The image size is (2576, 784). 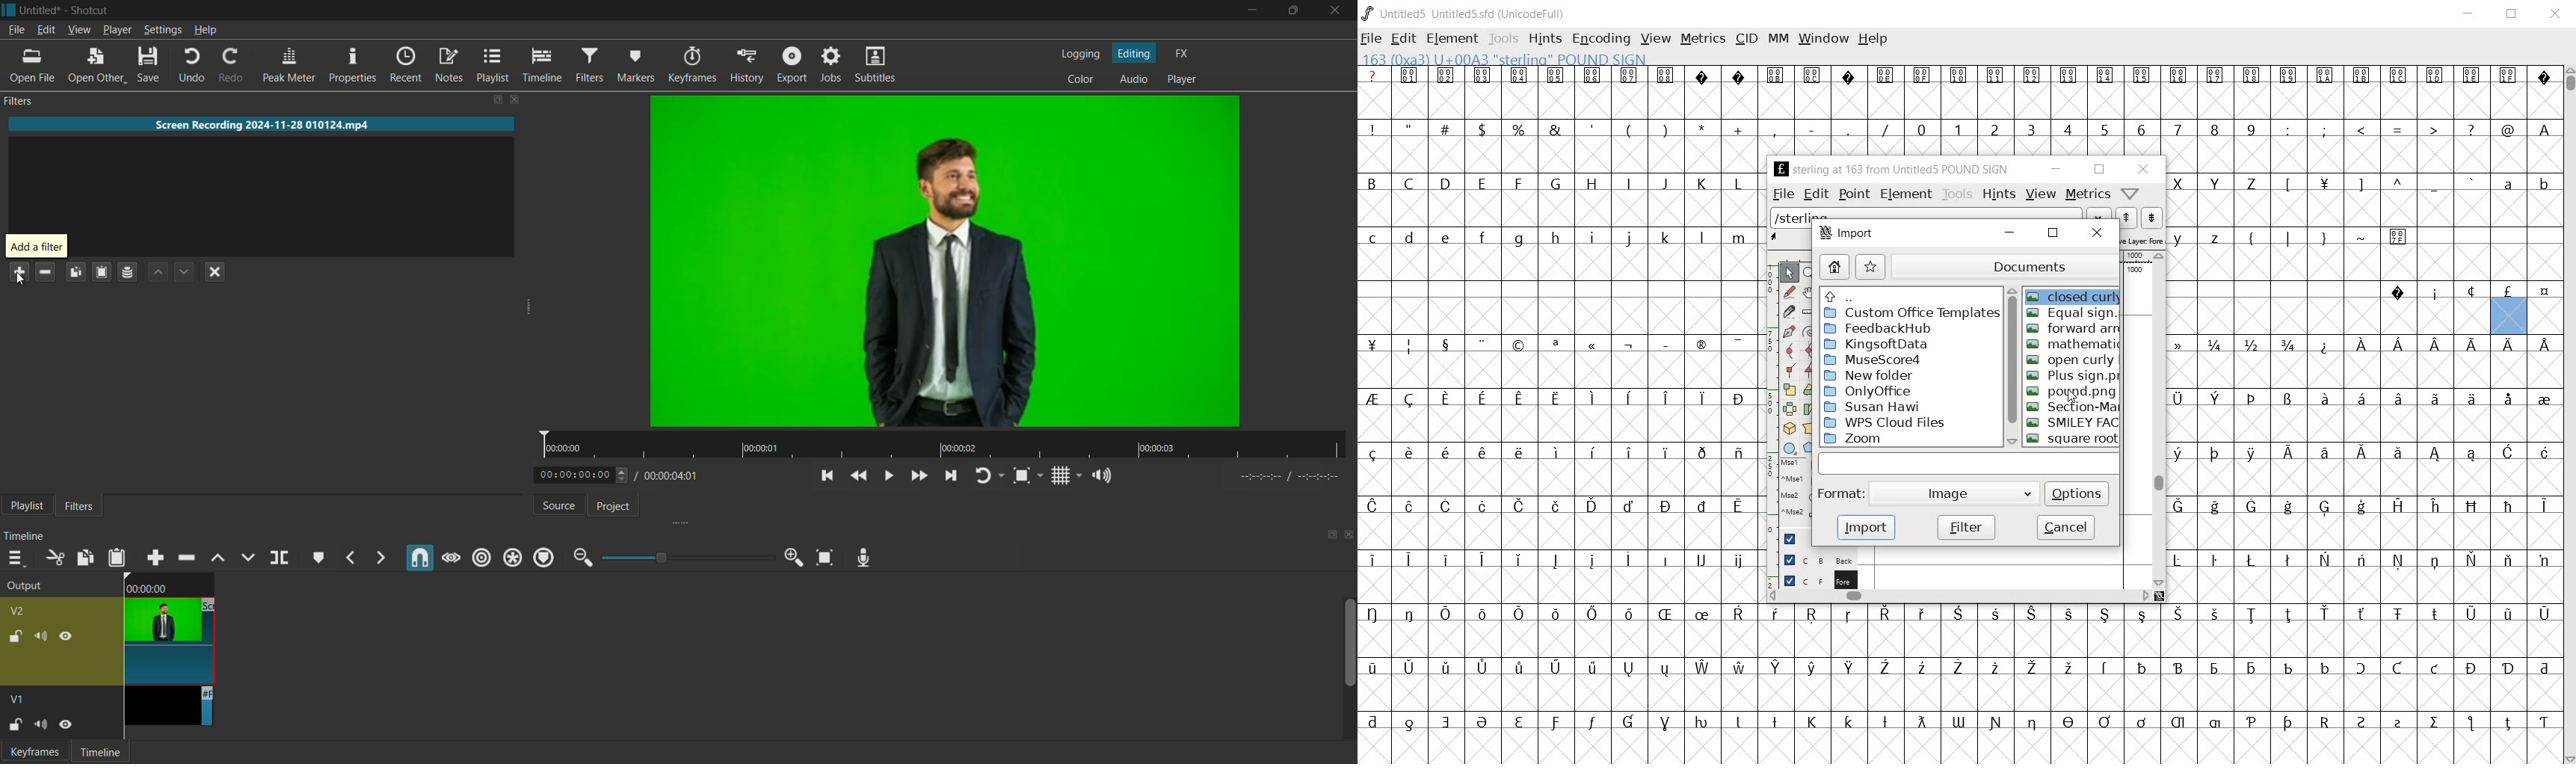 I want to click on Plus sign.p, so click(x=2072, y=378).